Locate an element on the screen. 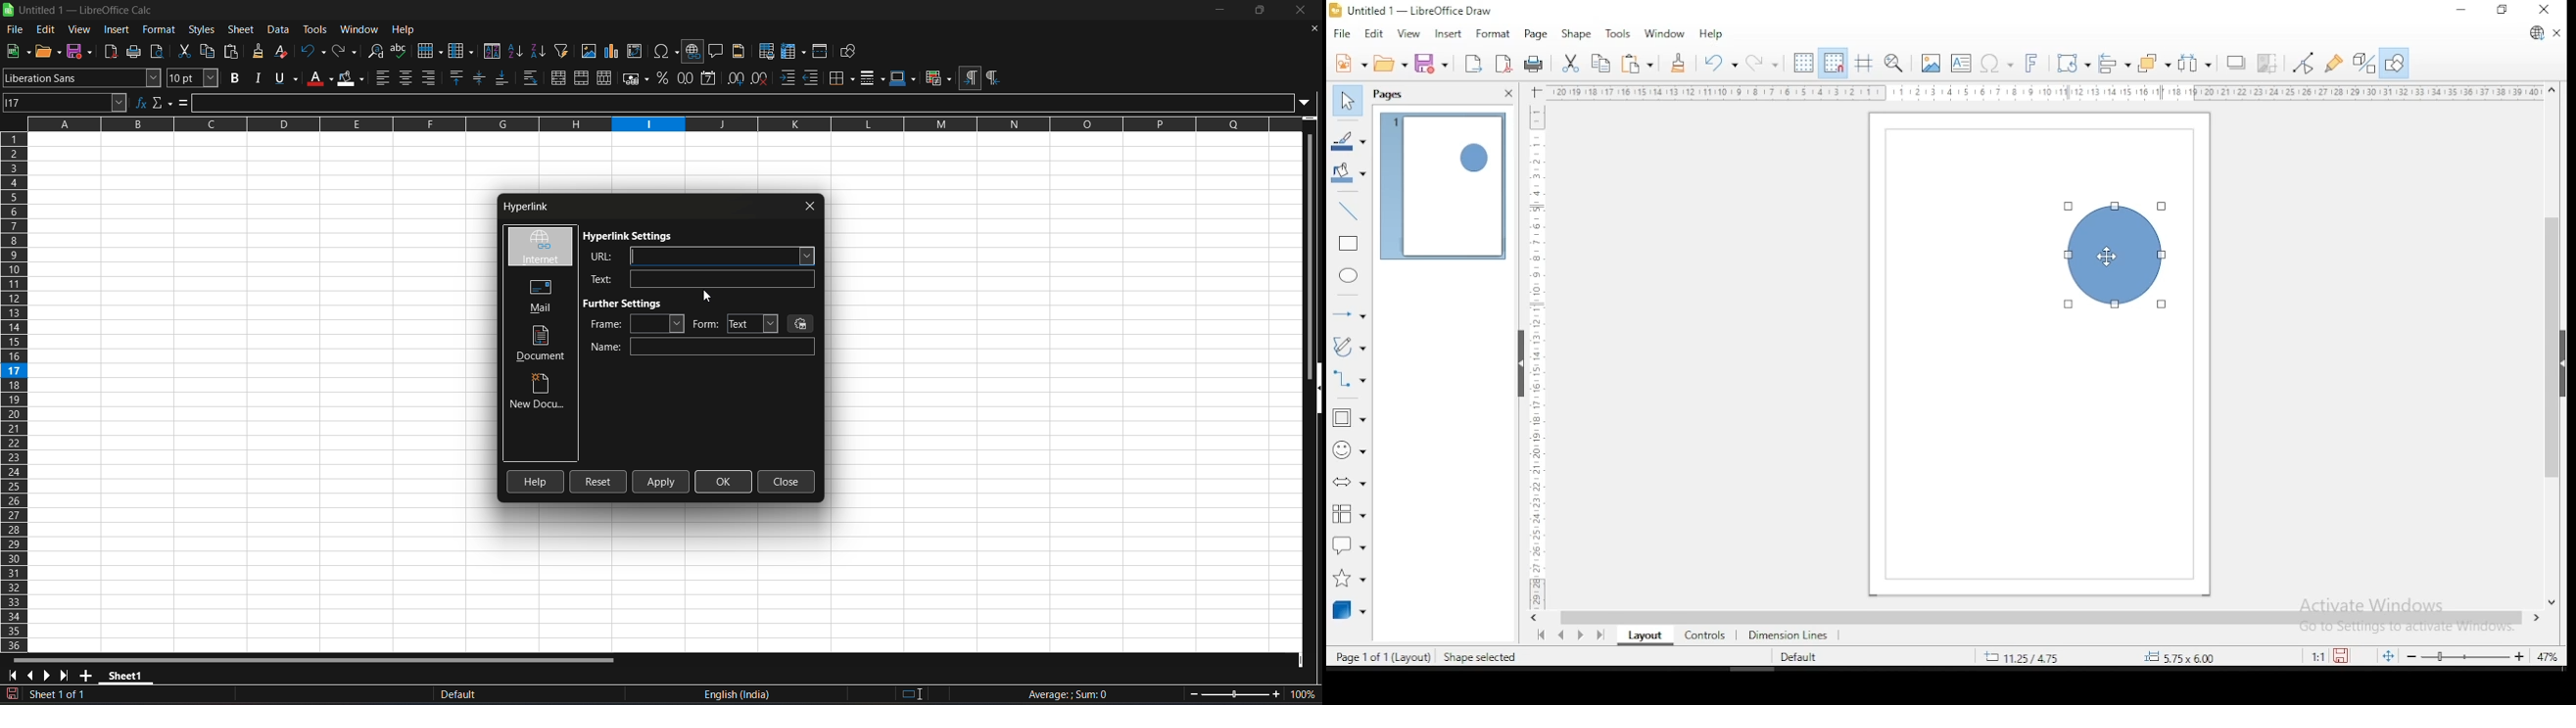 The width and height of the screenshot is (2576, 728). 3D objects is located at coordinates (1349, 609).